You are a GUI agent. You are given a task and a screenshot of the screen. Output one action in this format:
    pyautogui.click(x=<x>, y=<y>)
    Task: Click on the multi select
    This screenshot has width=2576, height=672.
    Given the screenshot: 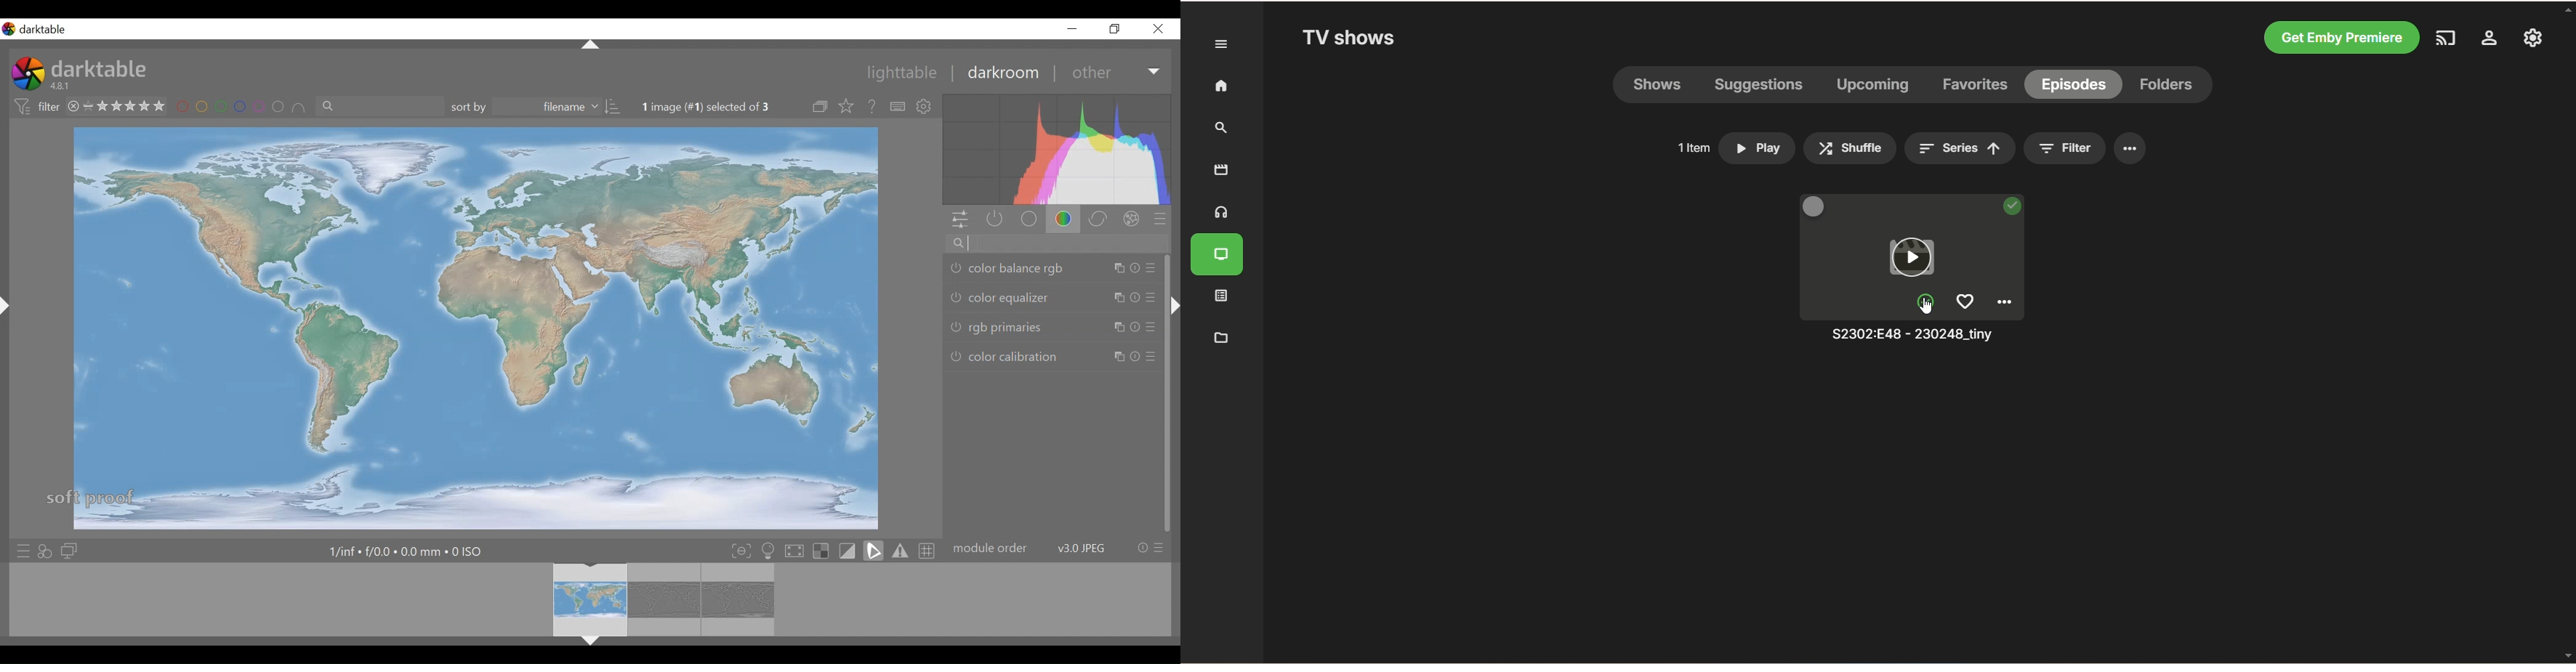 What is the action you would take?
    pyautogui.click(x=1815, y=208)
    